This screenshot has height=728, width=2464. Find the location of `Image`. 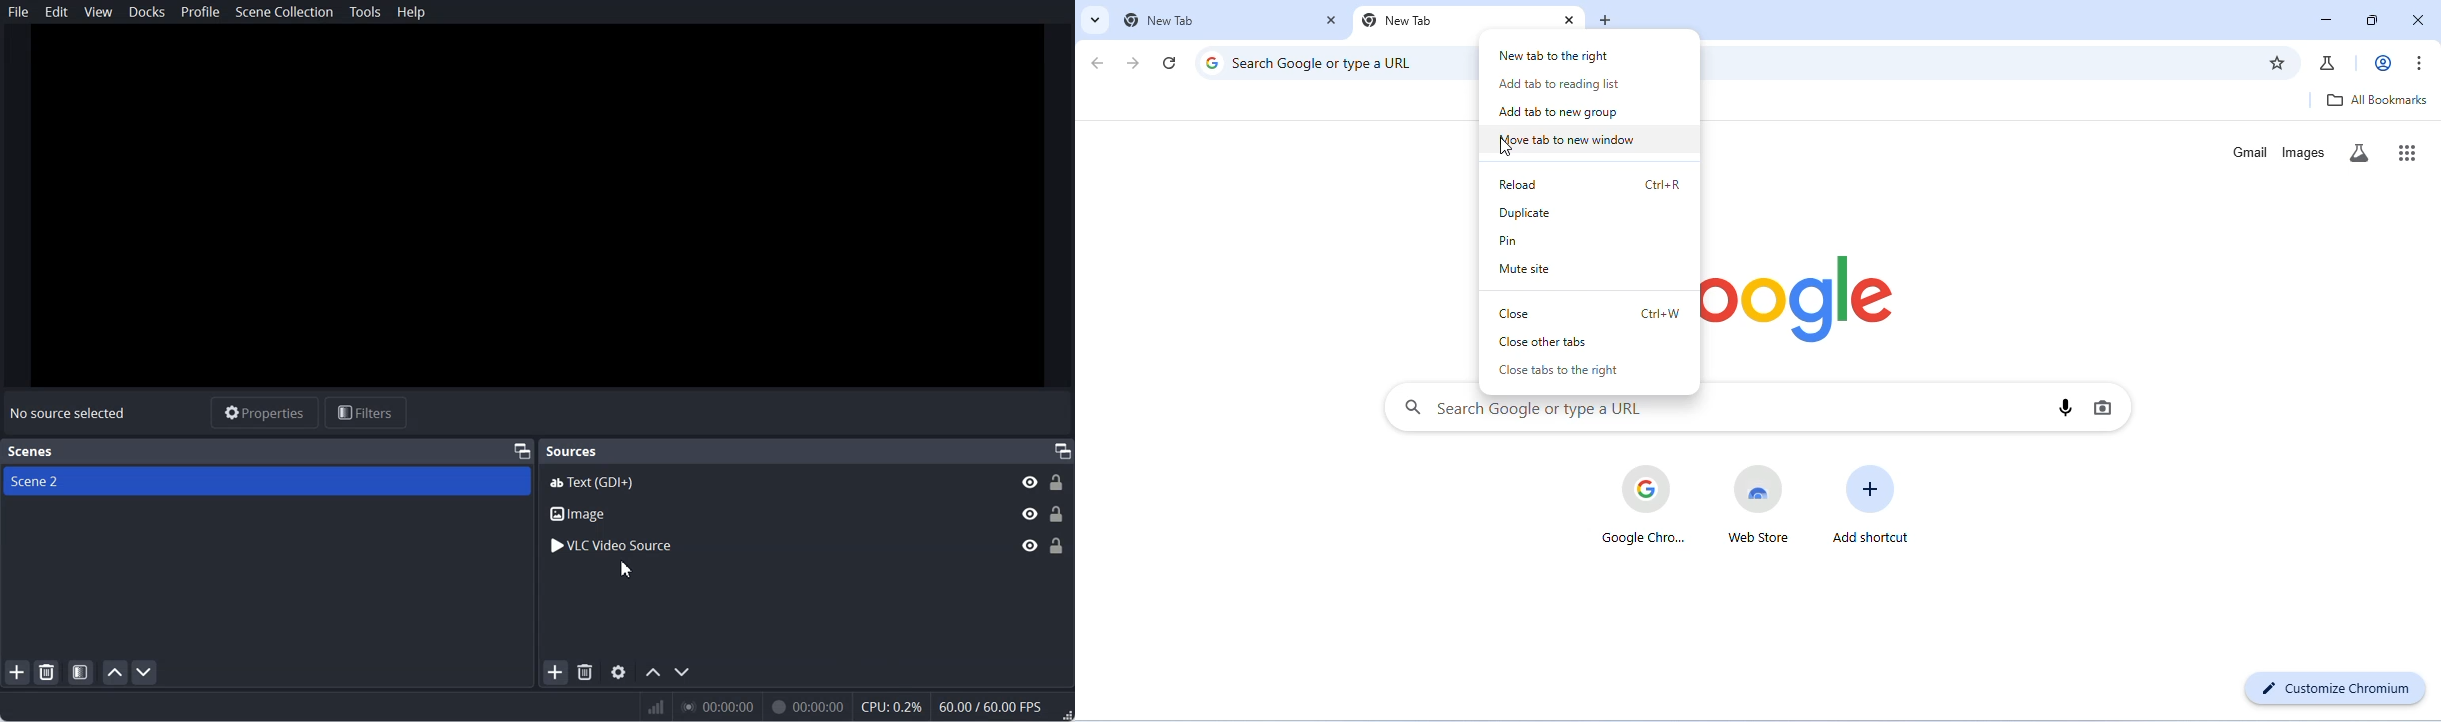

Image is located at coordinates (807, 514).